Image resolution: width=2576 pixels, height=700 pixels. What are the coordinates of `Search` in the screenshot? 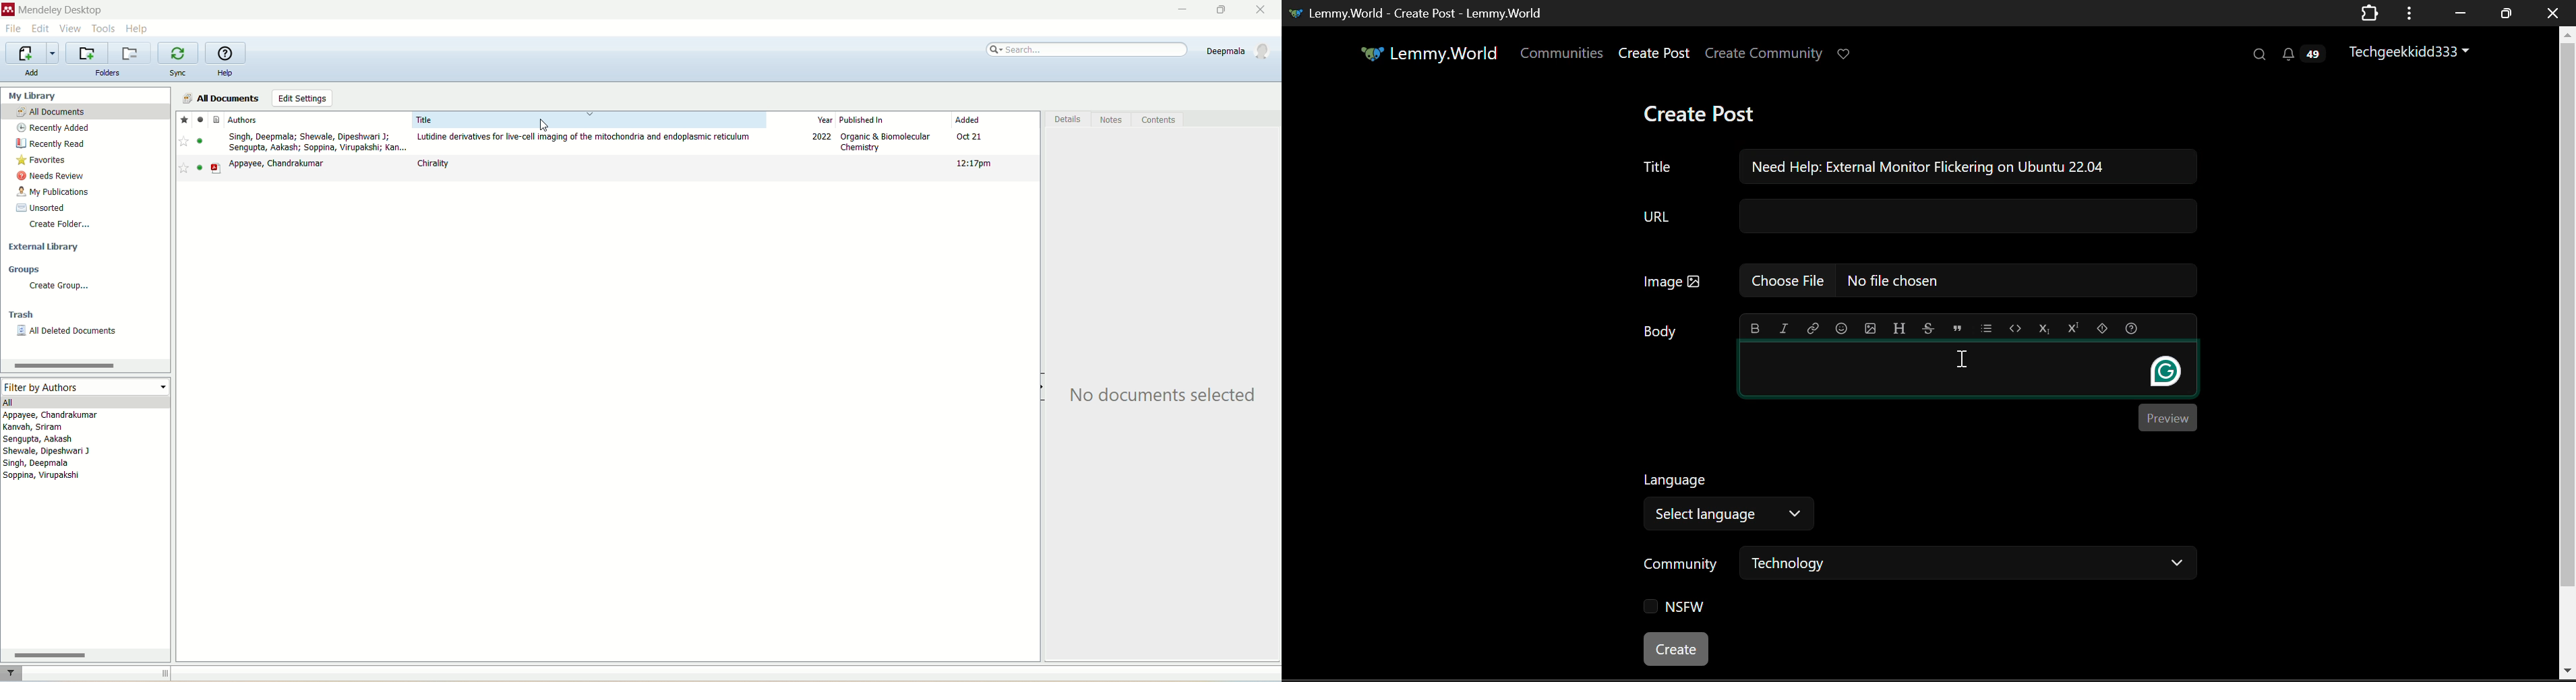 It's located at (2258, 54).